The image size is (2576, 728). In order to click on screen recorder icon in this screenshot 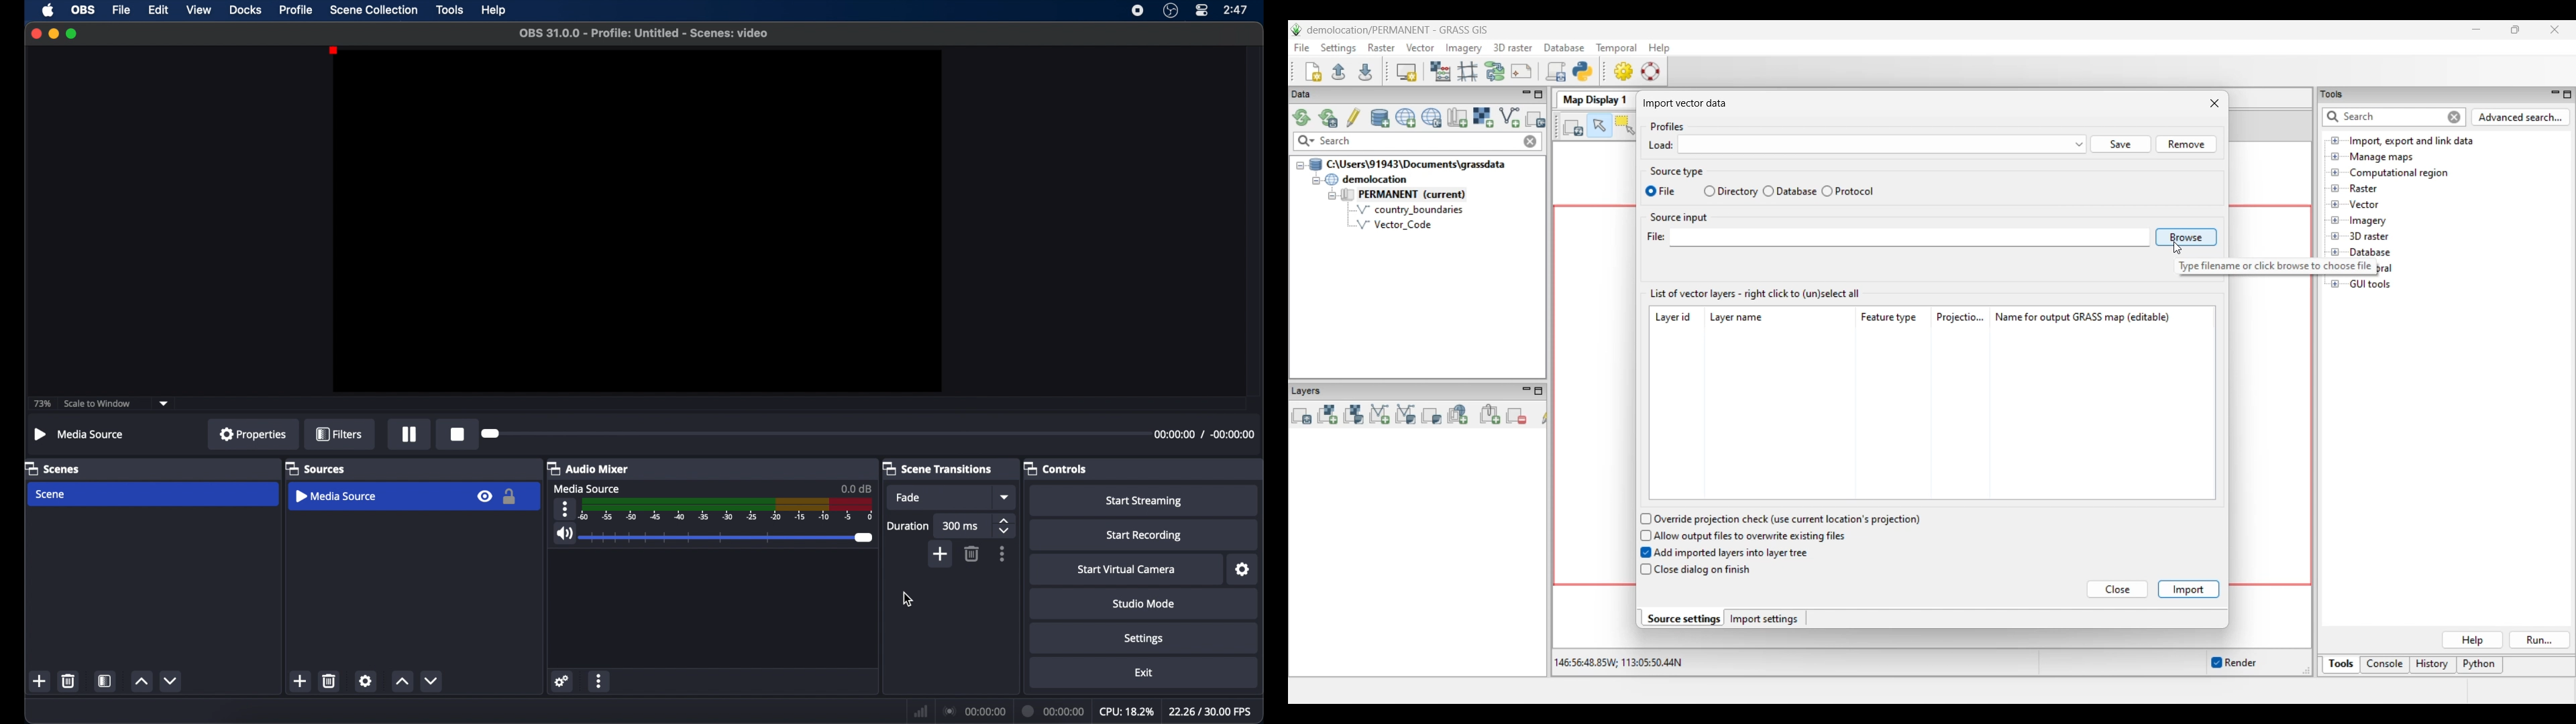, I will do `click(1138, 11)`.